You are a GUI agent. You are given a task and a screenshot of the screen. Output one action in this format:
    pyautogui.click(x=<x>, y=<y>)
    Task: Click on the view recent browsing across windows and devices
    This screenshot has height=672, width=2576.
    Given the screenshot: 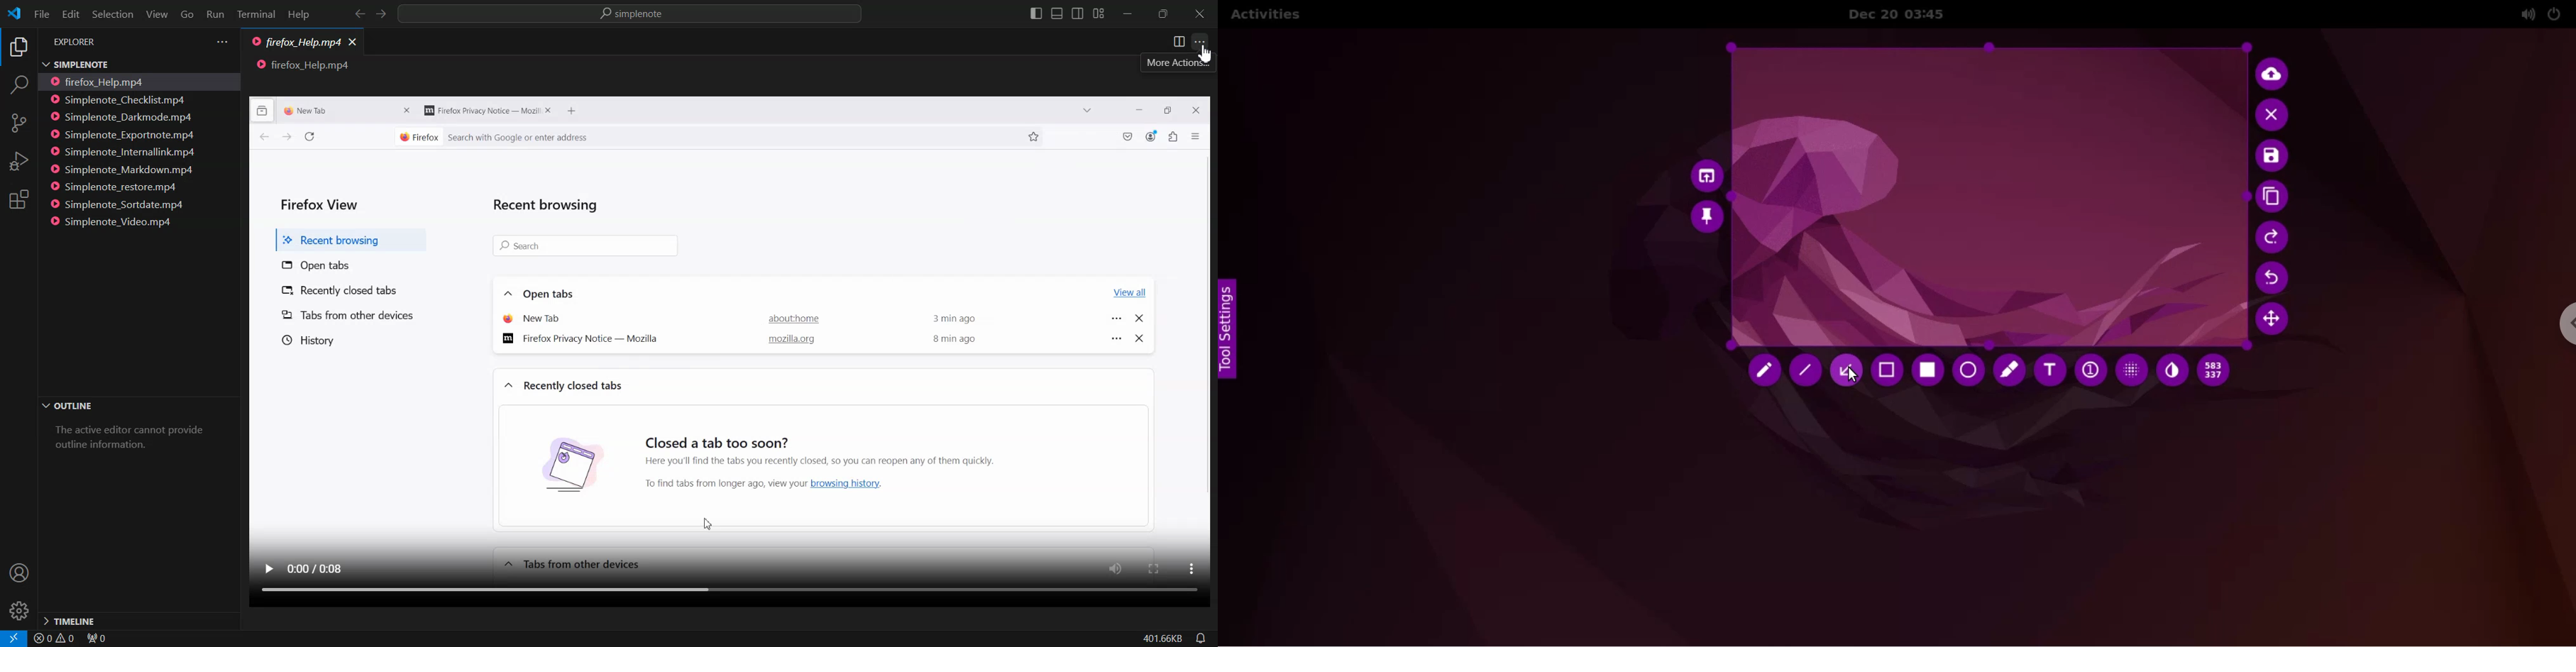 What is the action you would take?
    pyautogui.click(x=263, y=110)
    